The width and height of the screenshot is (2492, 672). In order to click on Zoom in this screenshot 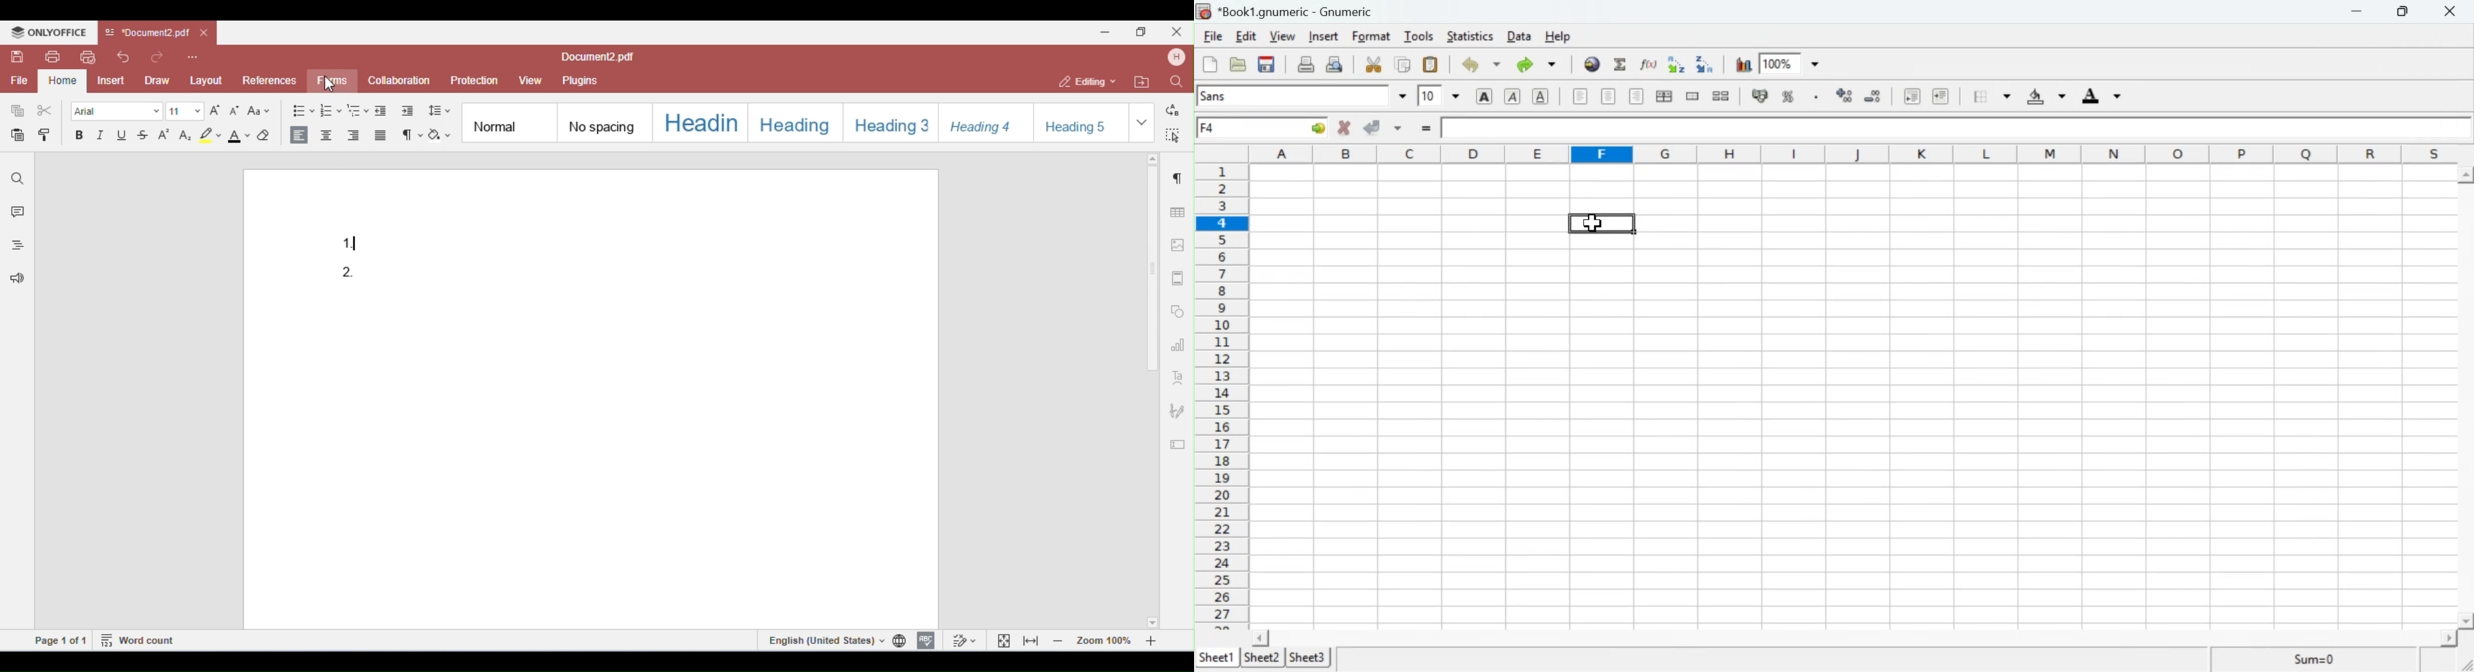, I will do `click(1777, 61)`.